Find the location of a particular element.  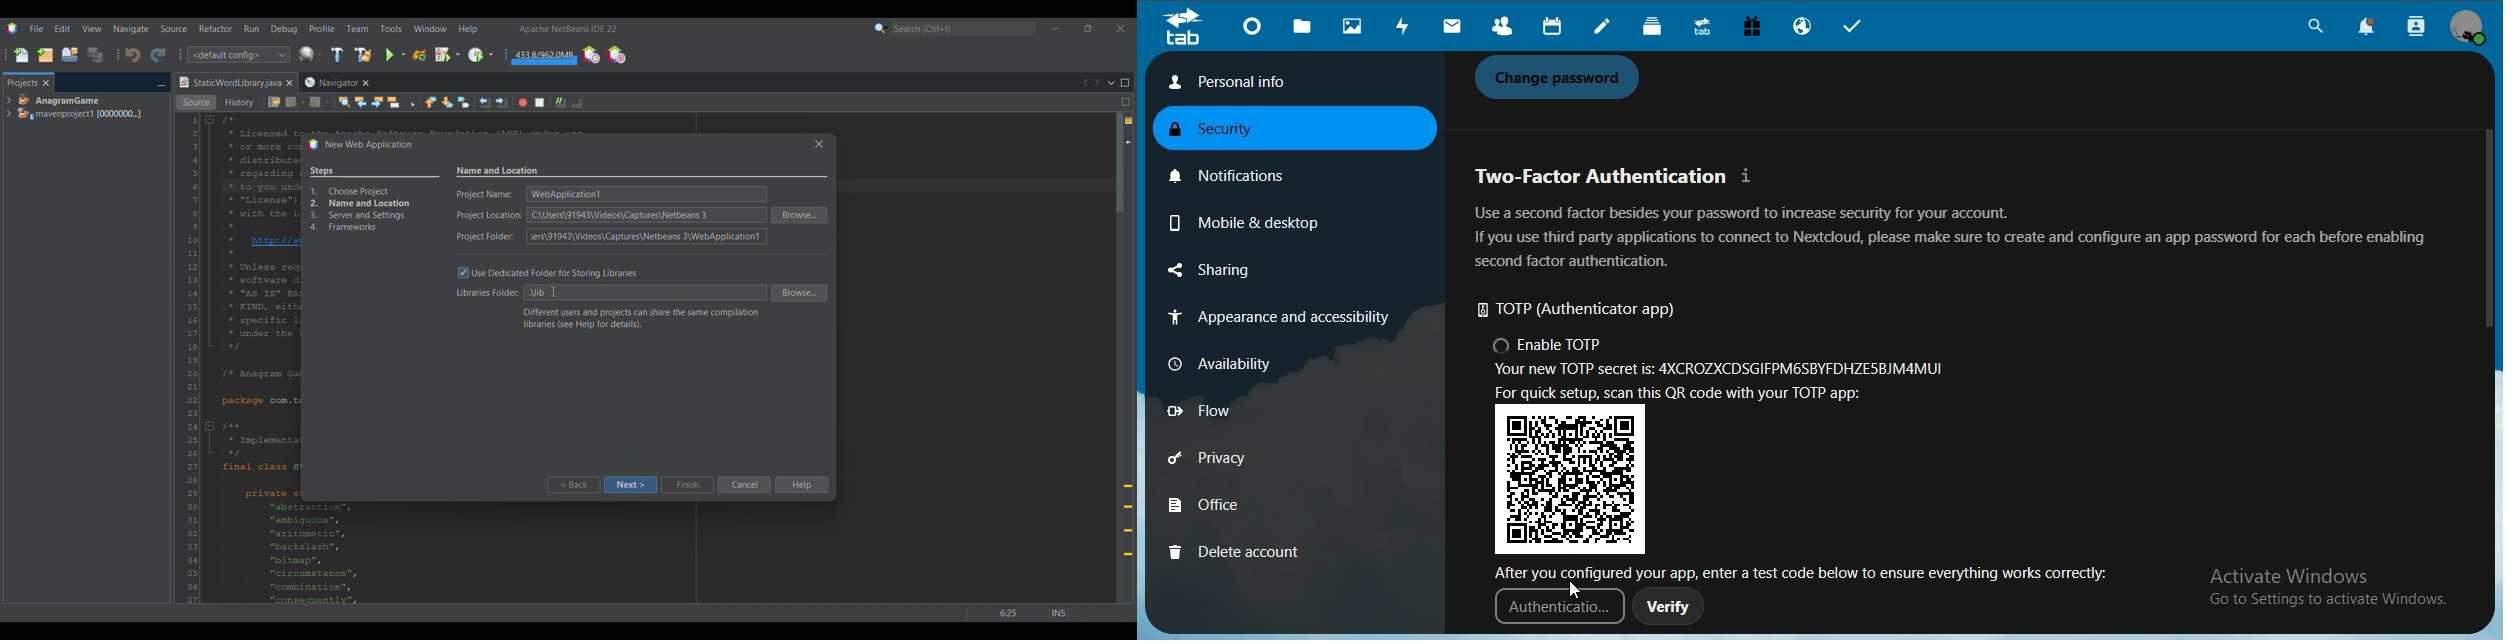

office is located at coordinates (1234, 507).